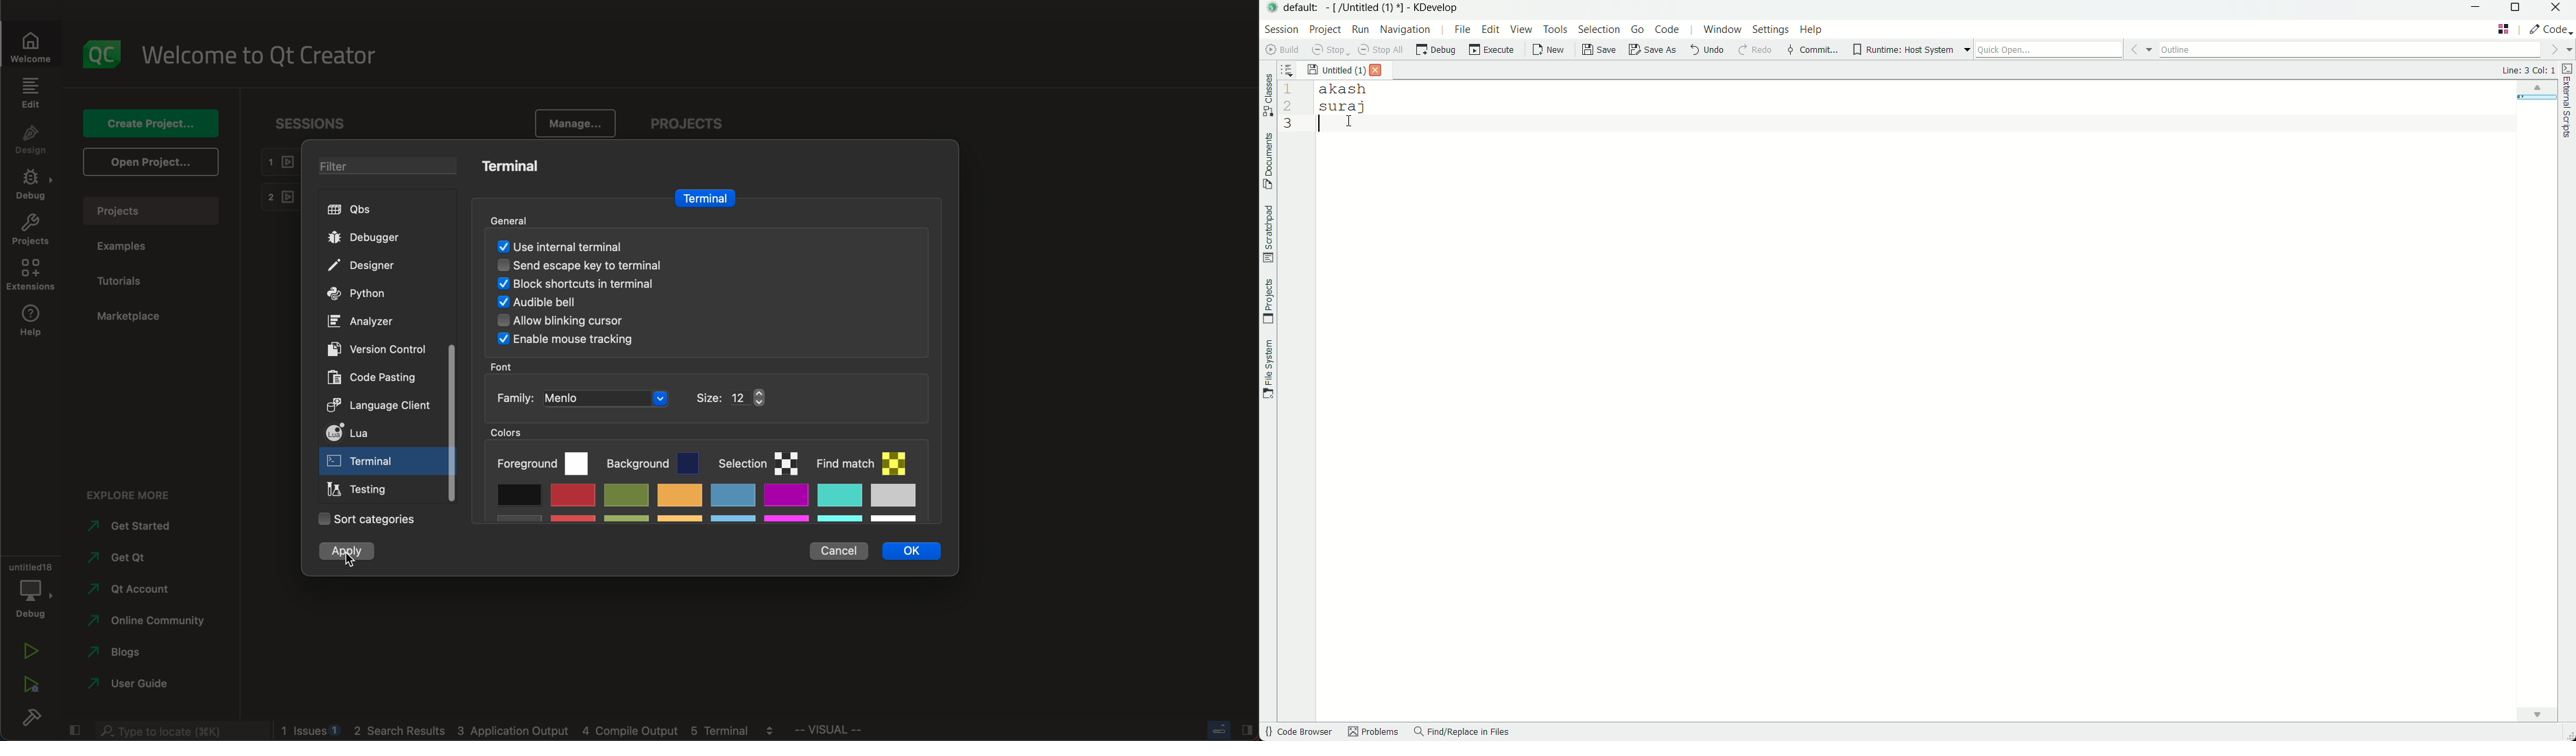  I want to click on cancel, so click(837, 549).